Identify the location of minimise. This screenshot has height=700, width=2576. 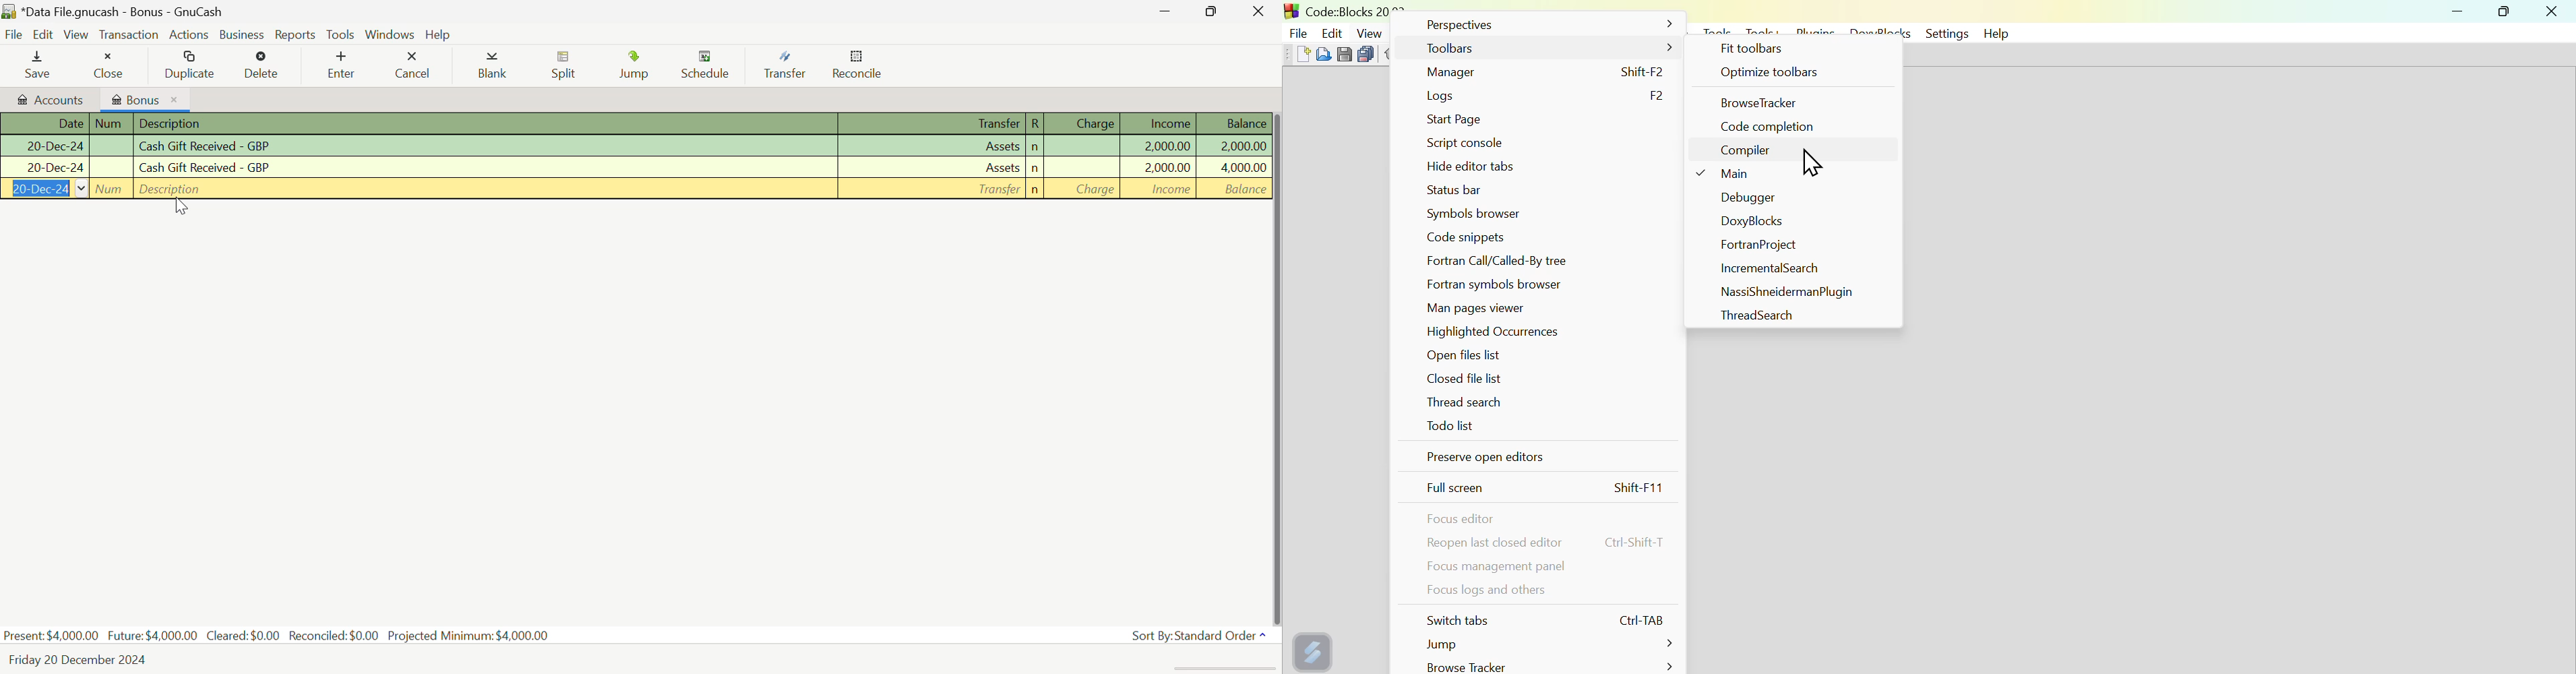
(2459, 13).